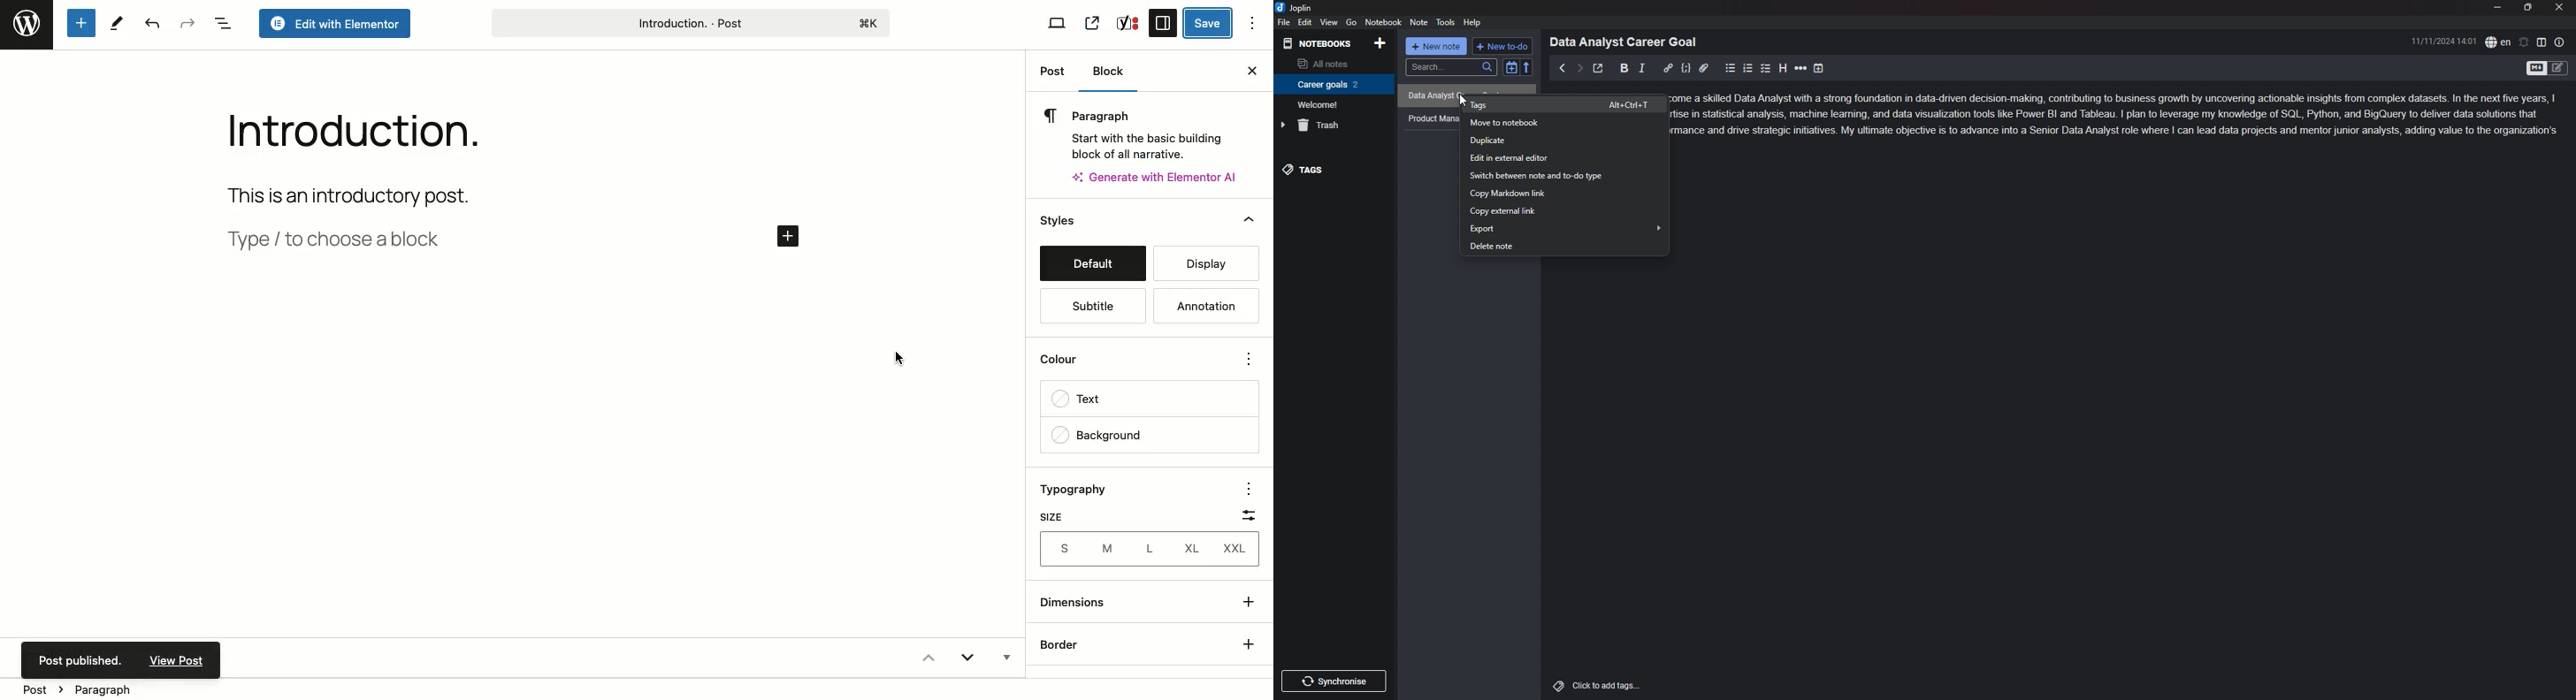 This screenshot has width=2576, height=700. I want to click on add notebook, so click(1381, 43).